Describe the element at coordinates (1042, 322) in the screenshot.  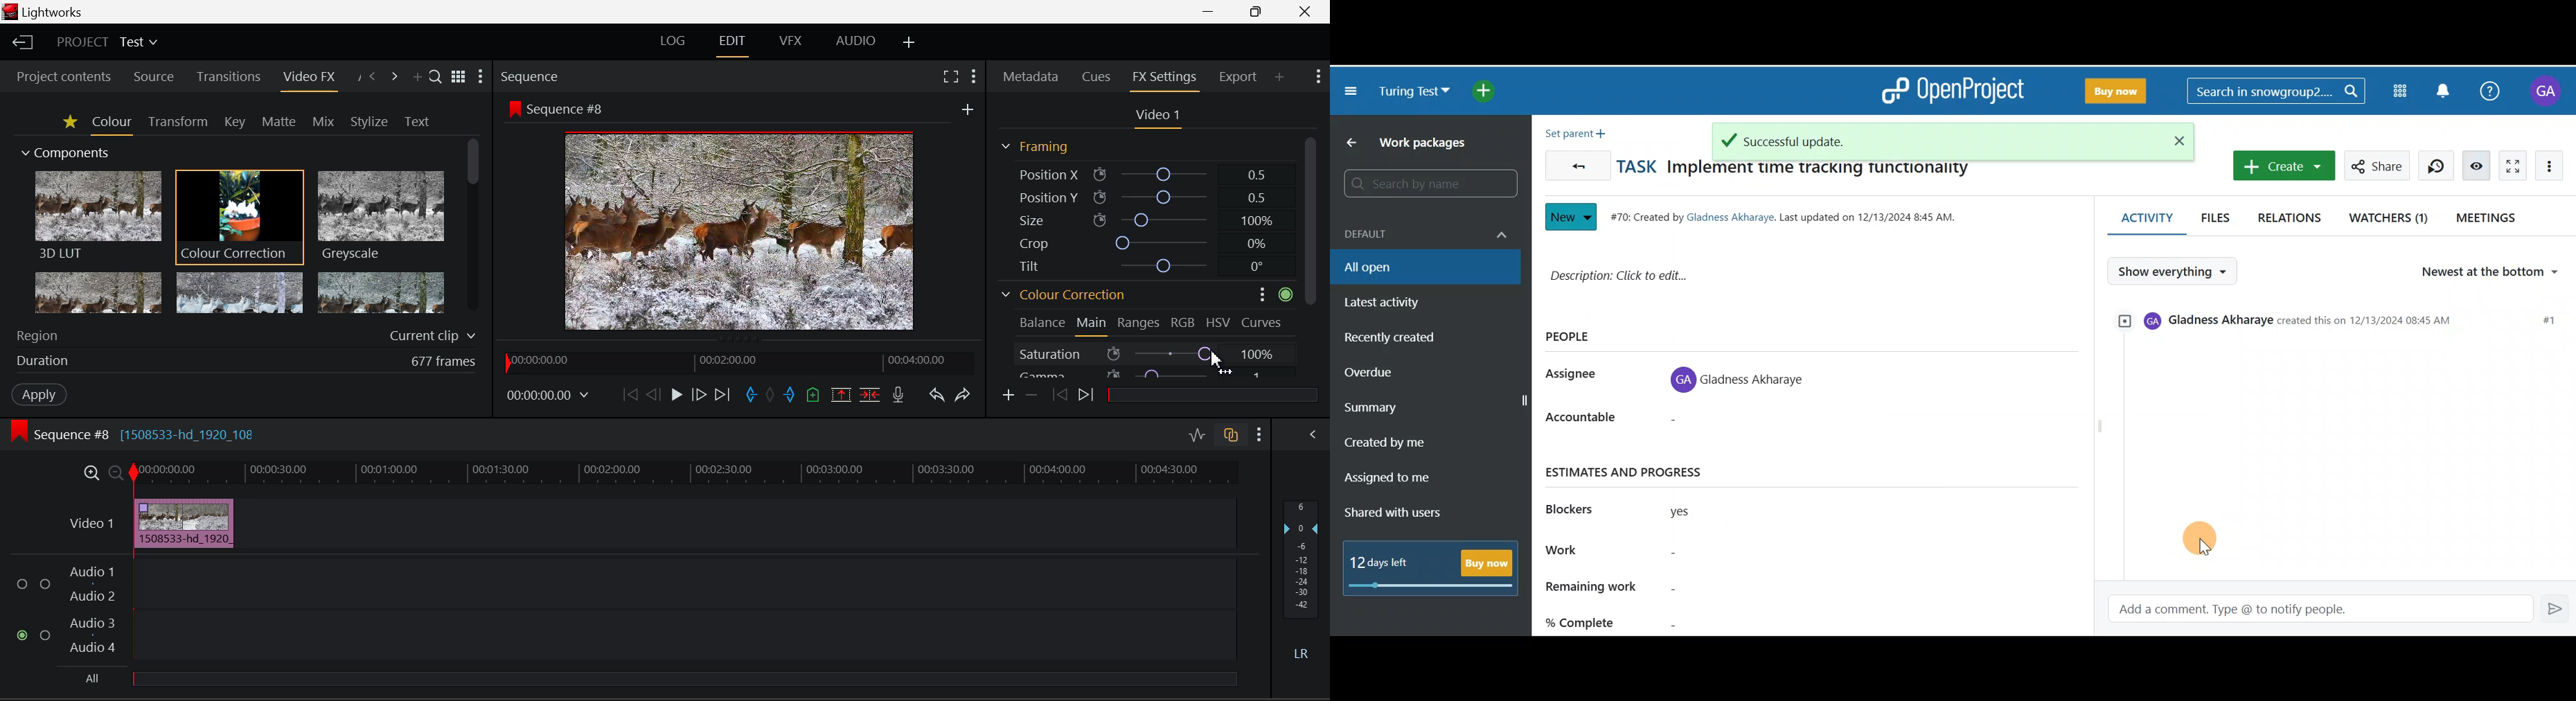
I see `Balance` at that location.